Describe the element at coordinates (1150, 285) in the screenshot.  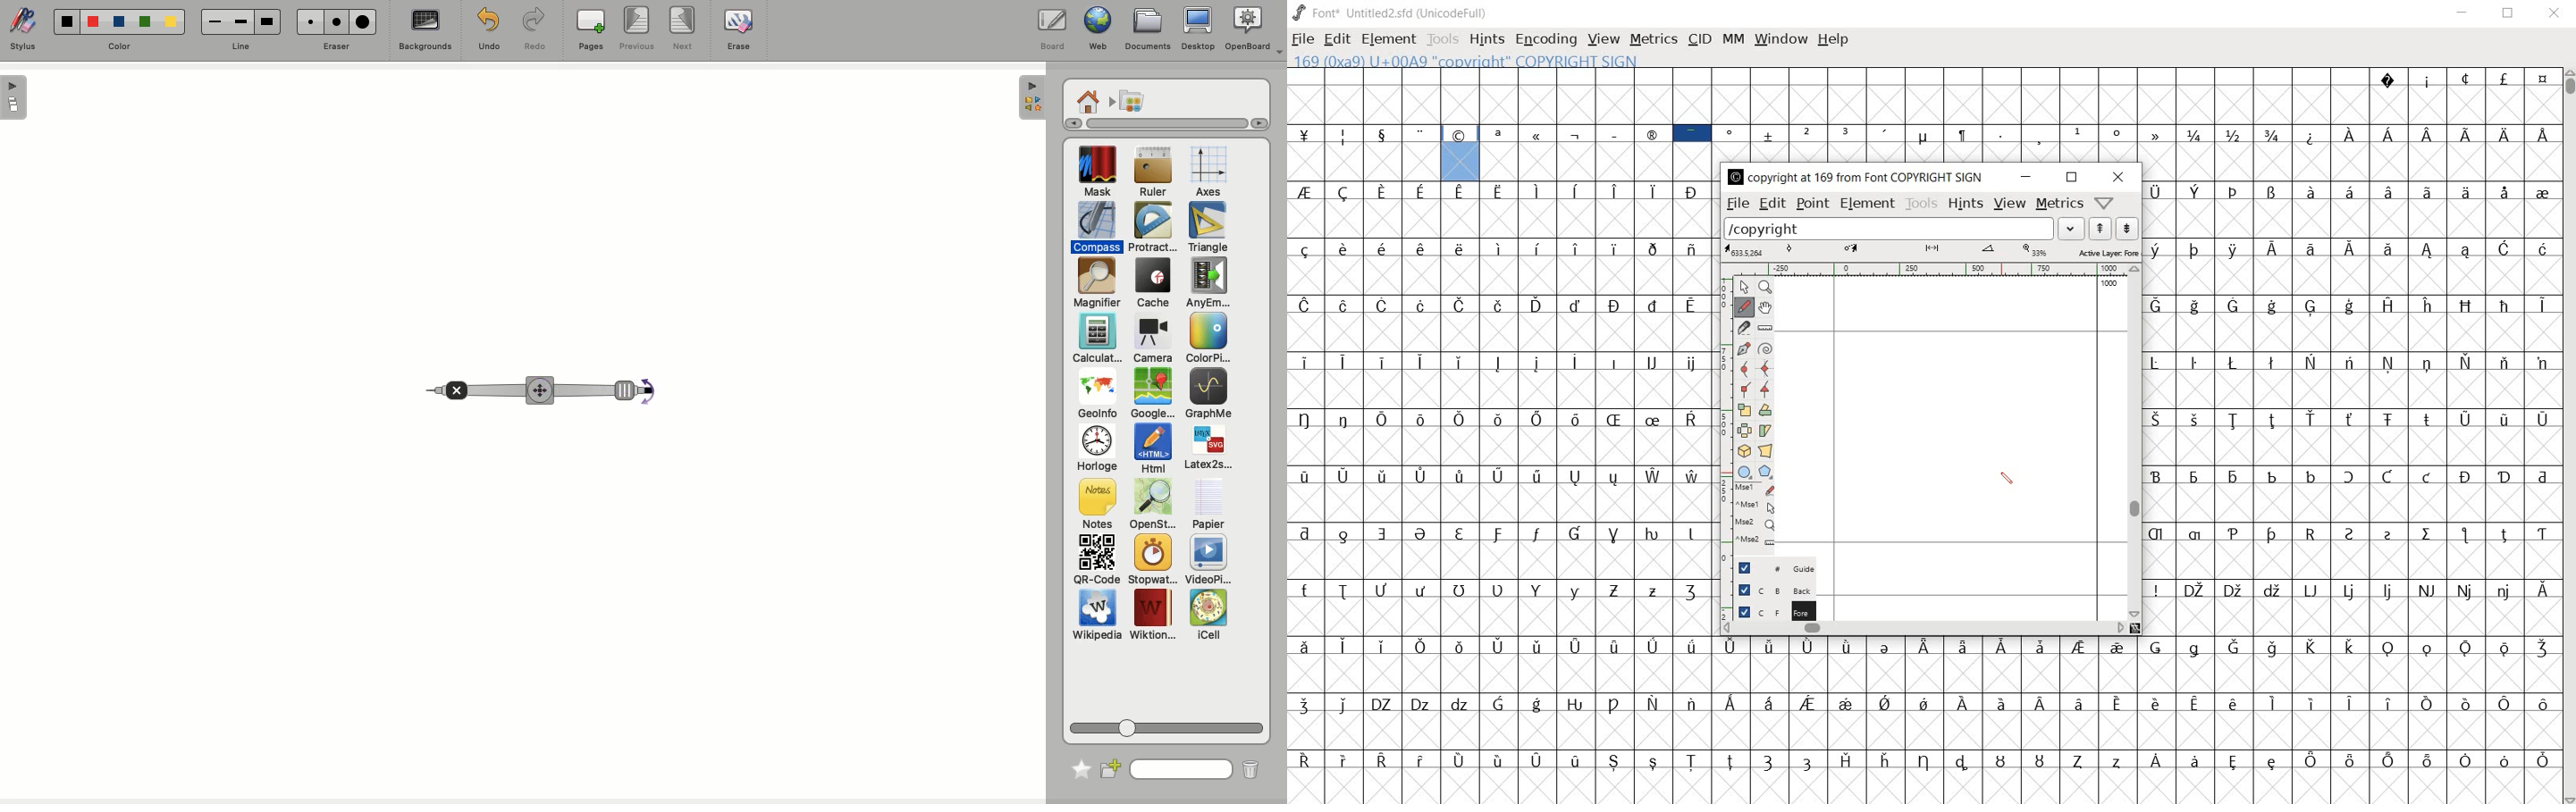
I see `Cache` at that location.